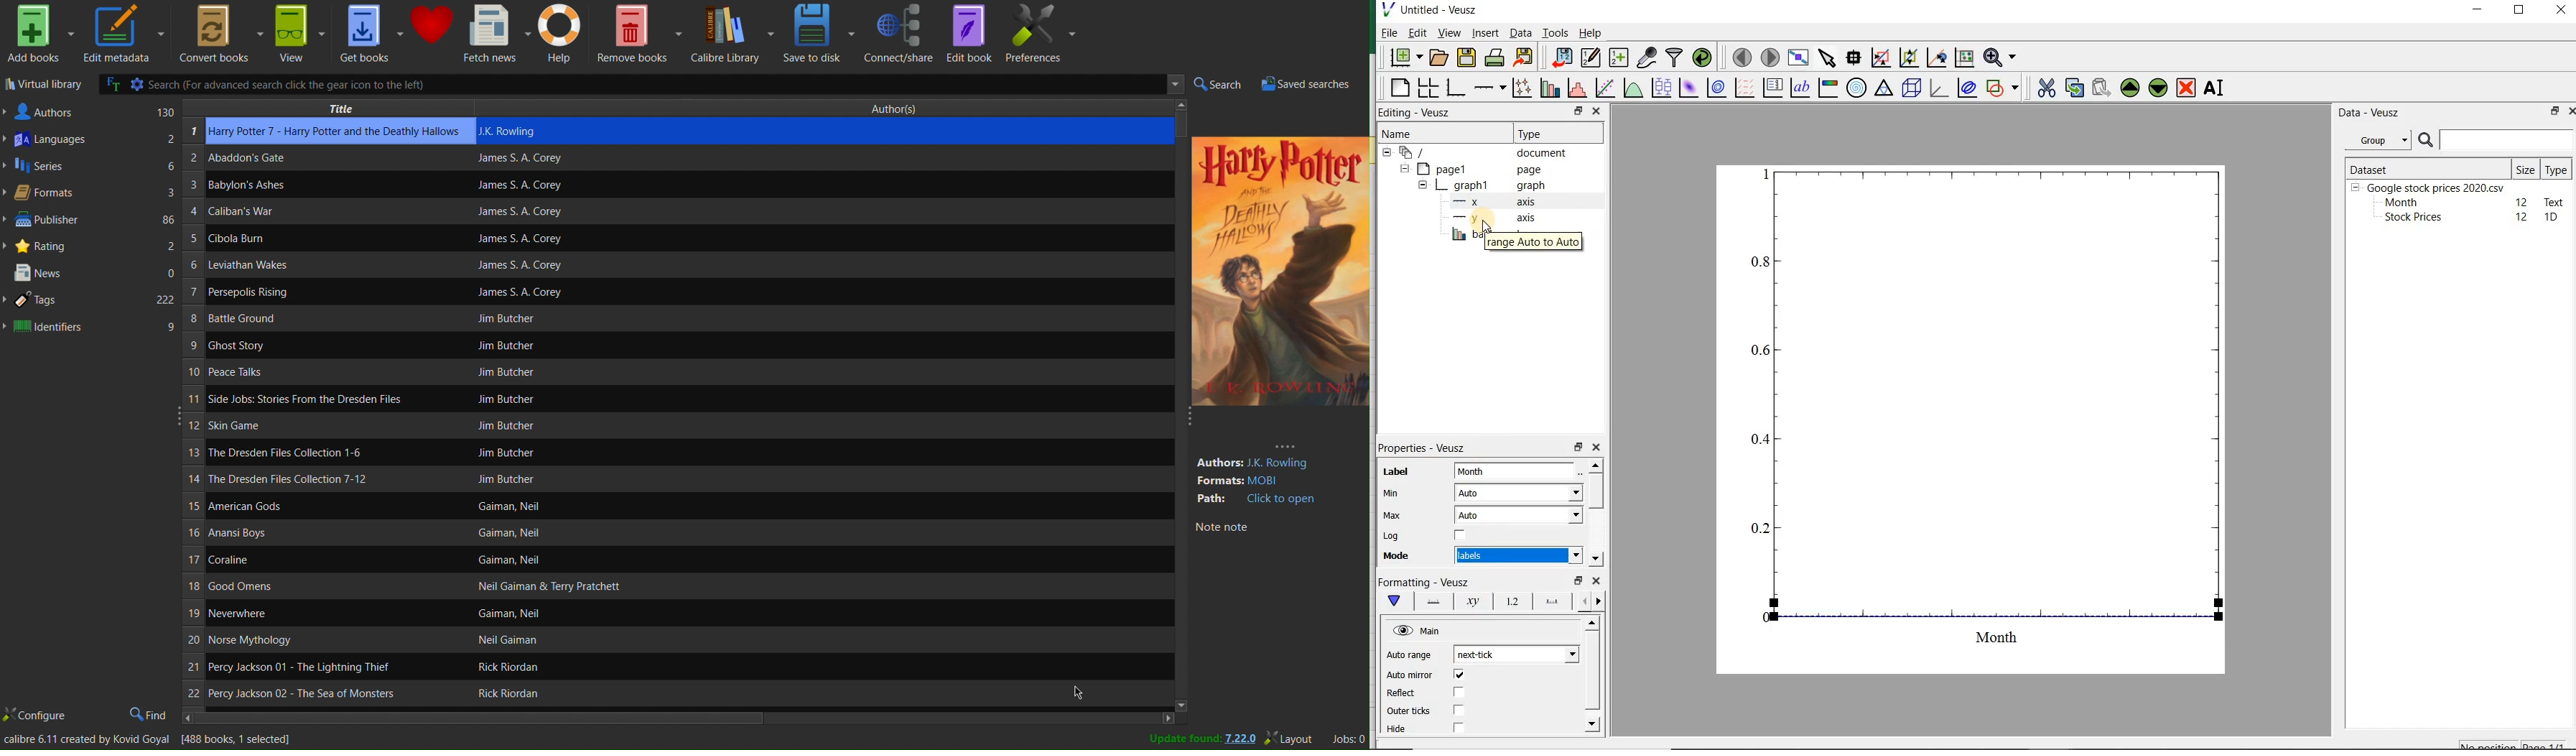  I want to click on Tags, so click(91, 300).